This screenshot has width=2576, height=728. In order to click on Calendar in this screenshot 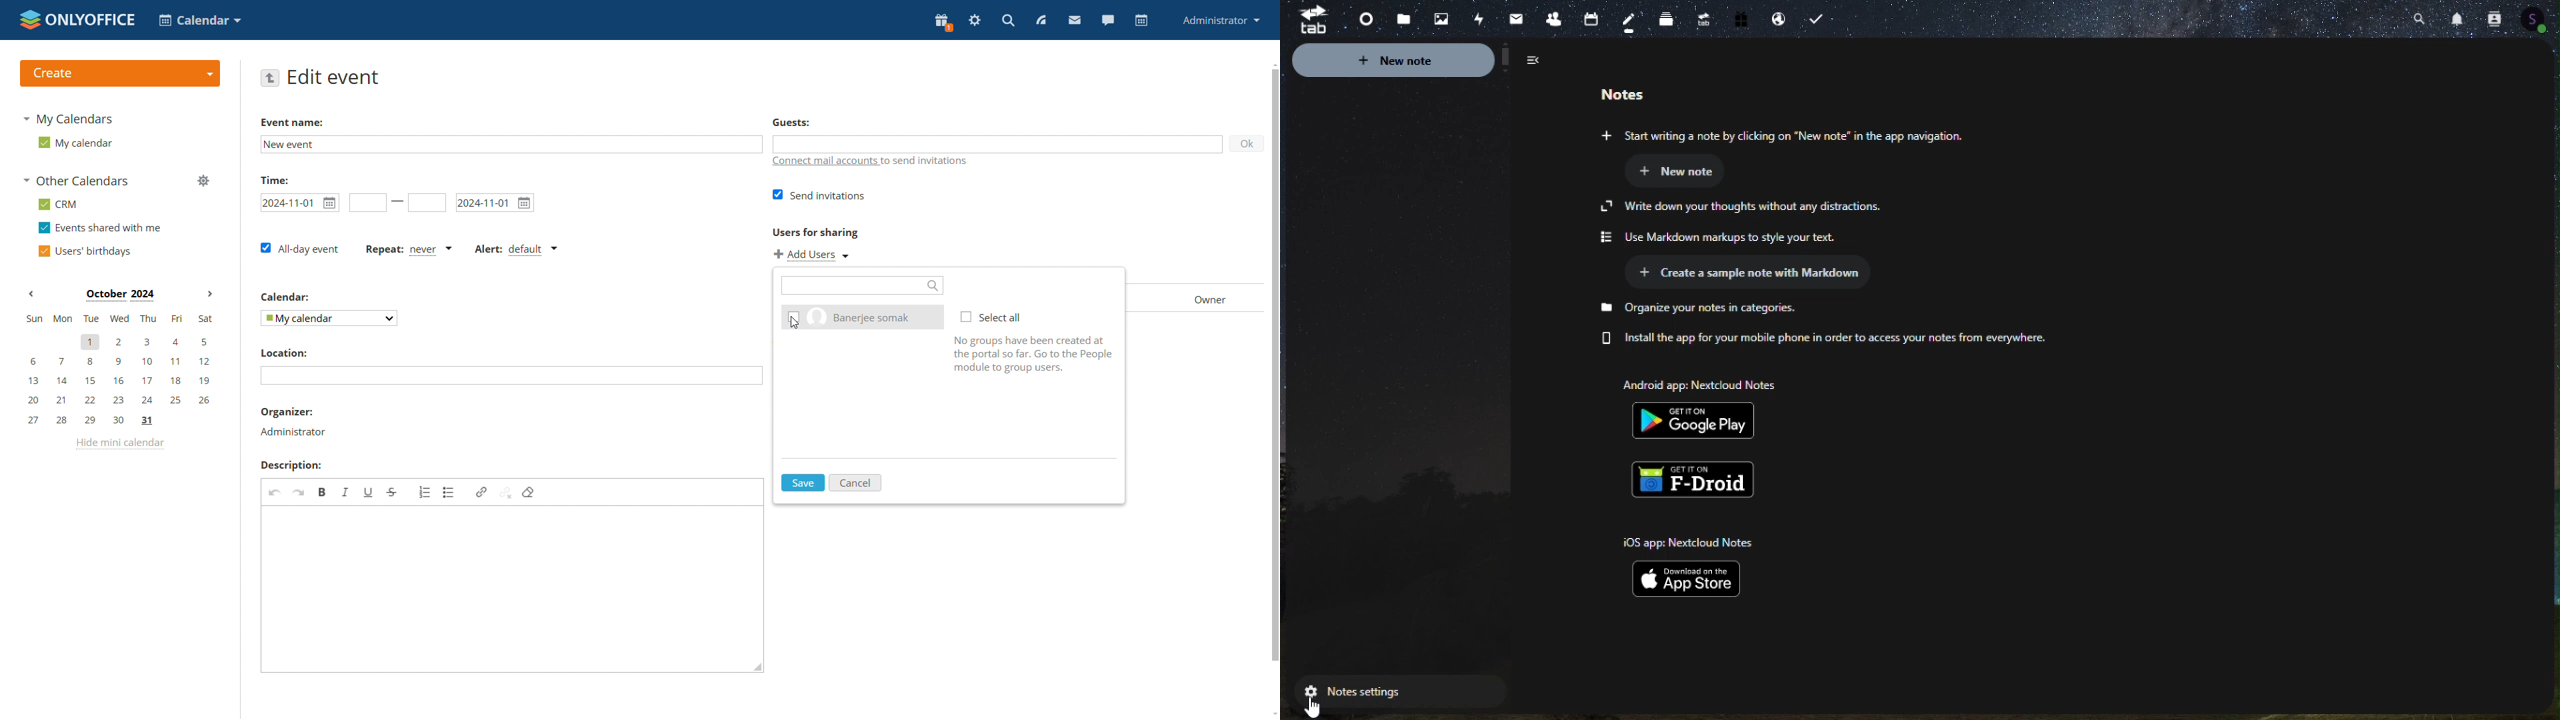, I will do `click(1599, 15)`.